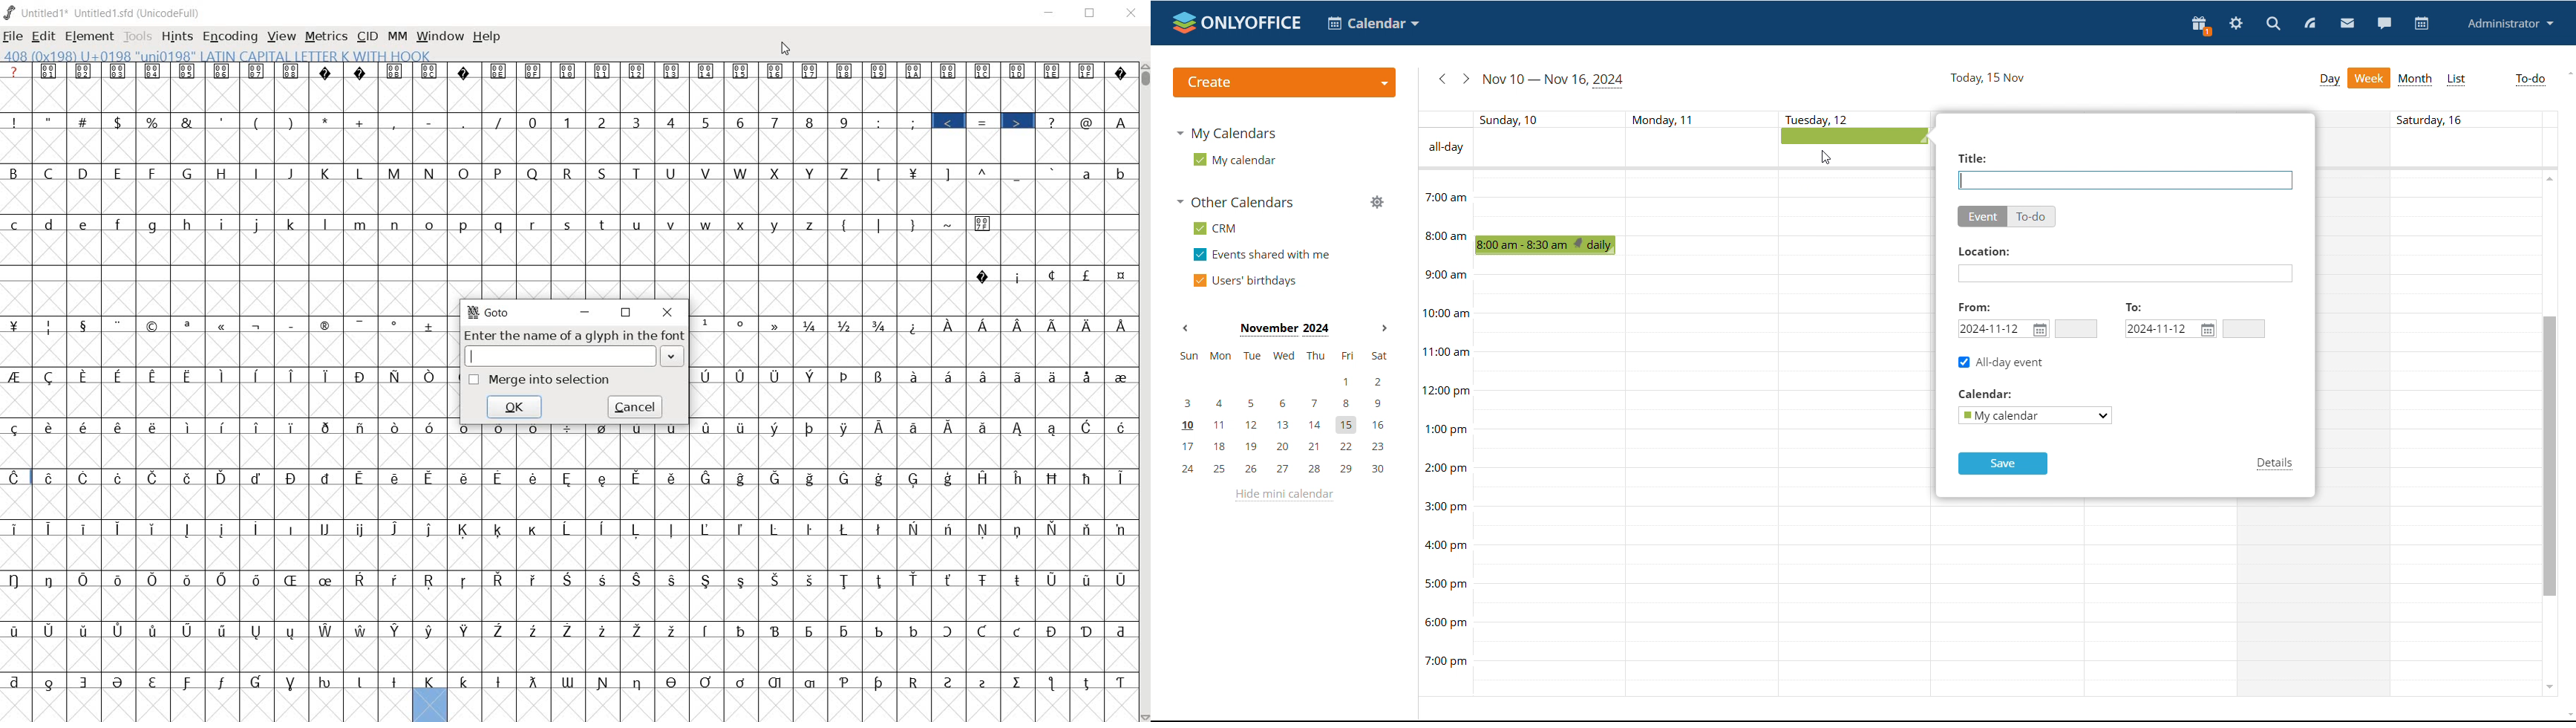  Describe the element at coordinates (1036, 324) in the screenshot. I see `special letters` at that location.